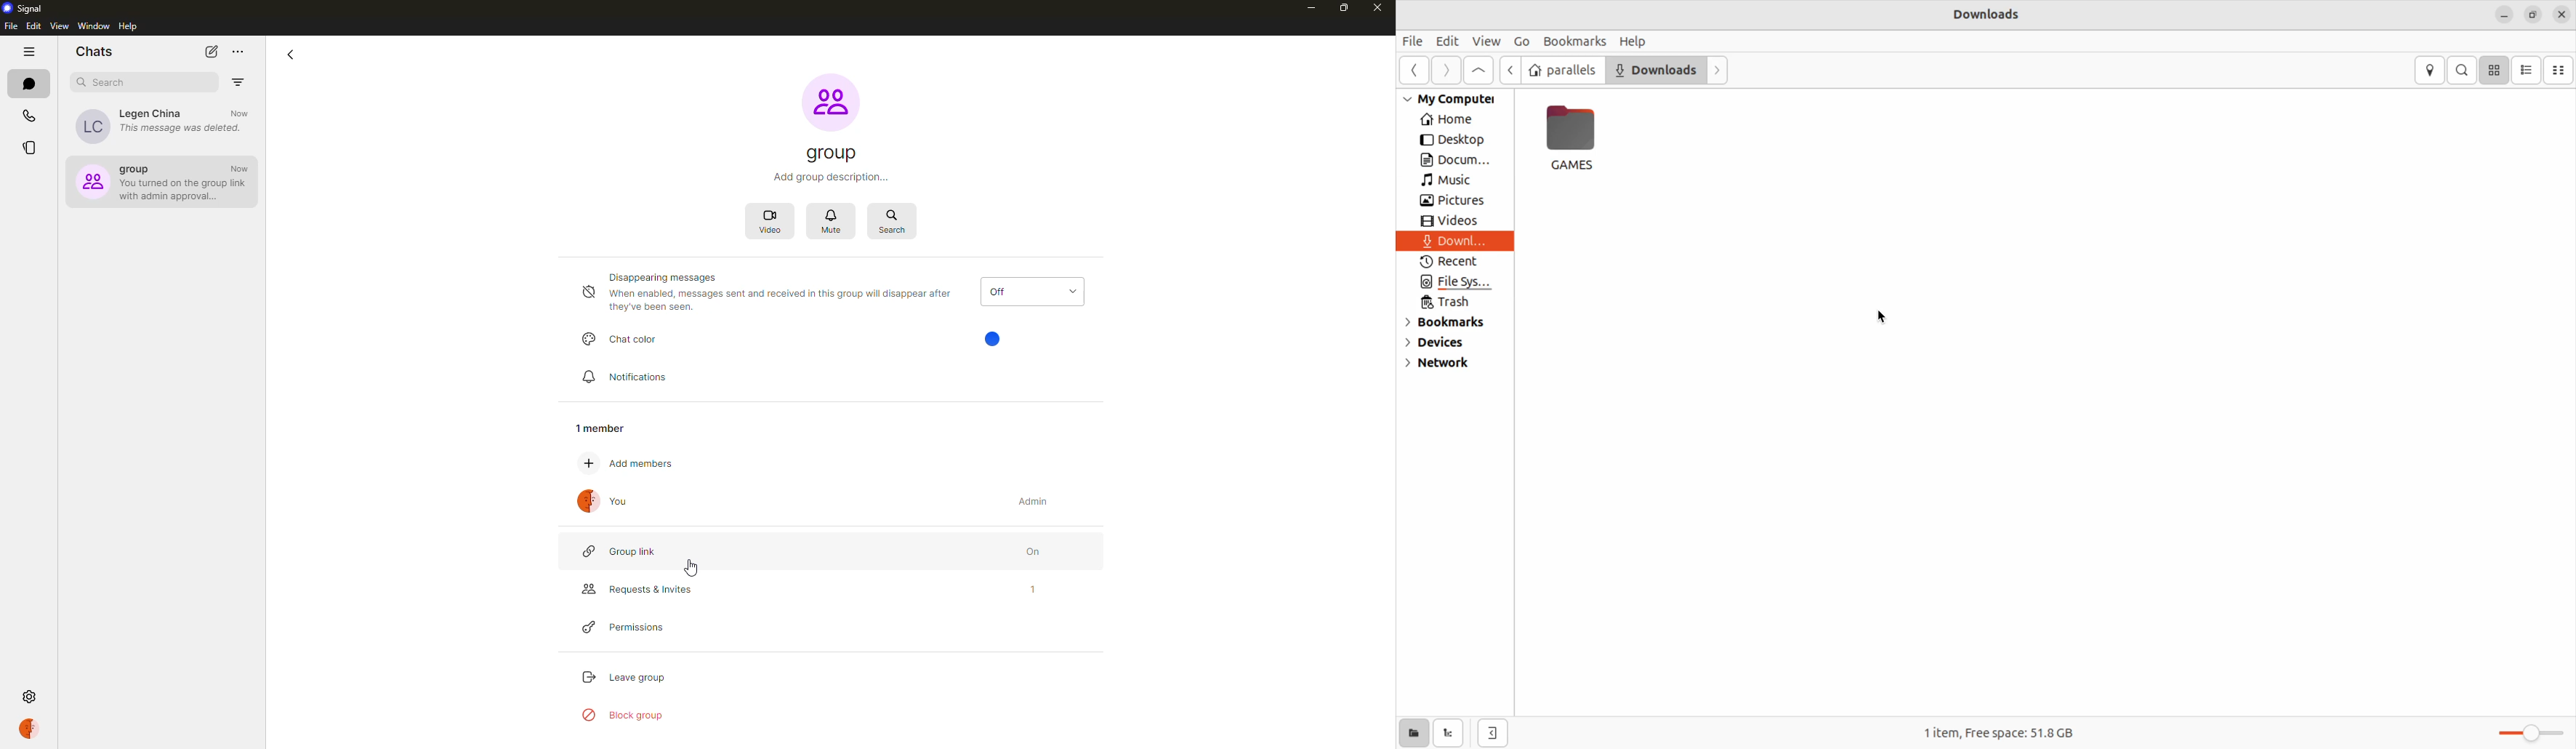 The height and width of the screenshot is (756, 2576). I want to click on 1, so click(1018, 590).